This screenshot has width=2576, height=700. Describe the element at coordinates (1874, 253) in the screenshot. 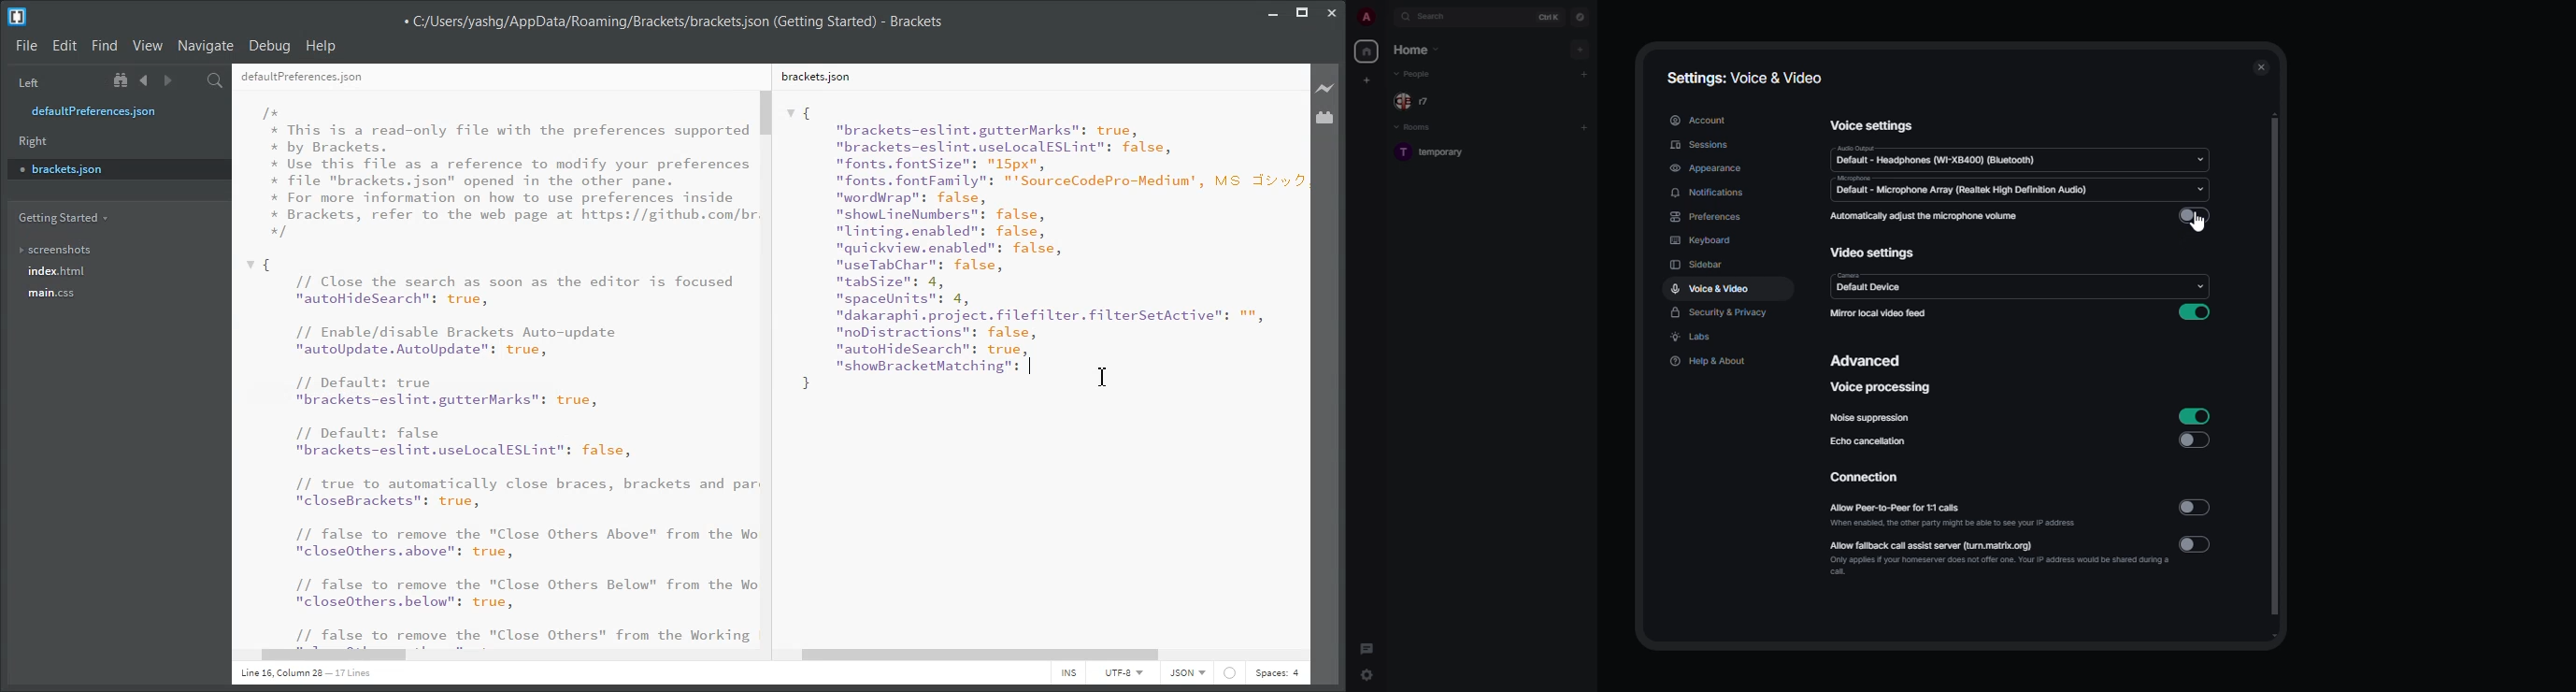

I see `video settings` at that location.